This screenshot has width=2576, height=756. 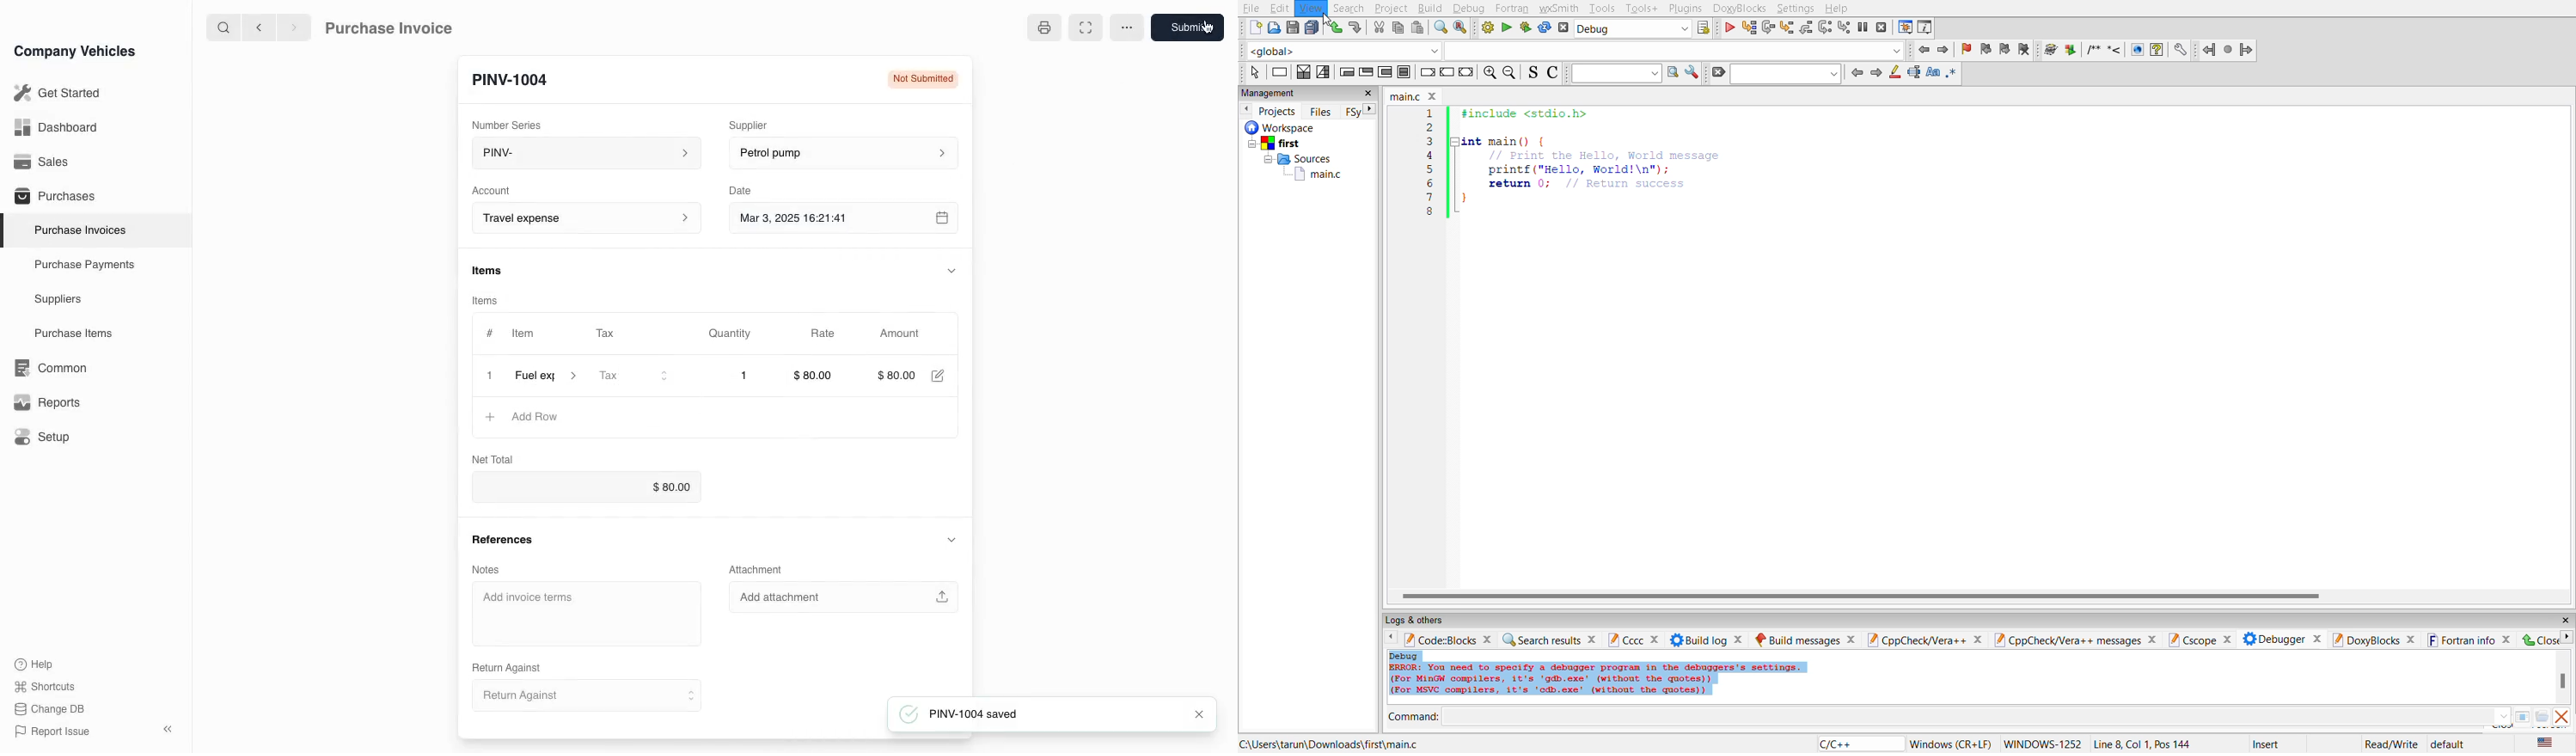 I want to click on Company Vehicles, so click(x=75, y=51).